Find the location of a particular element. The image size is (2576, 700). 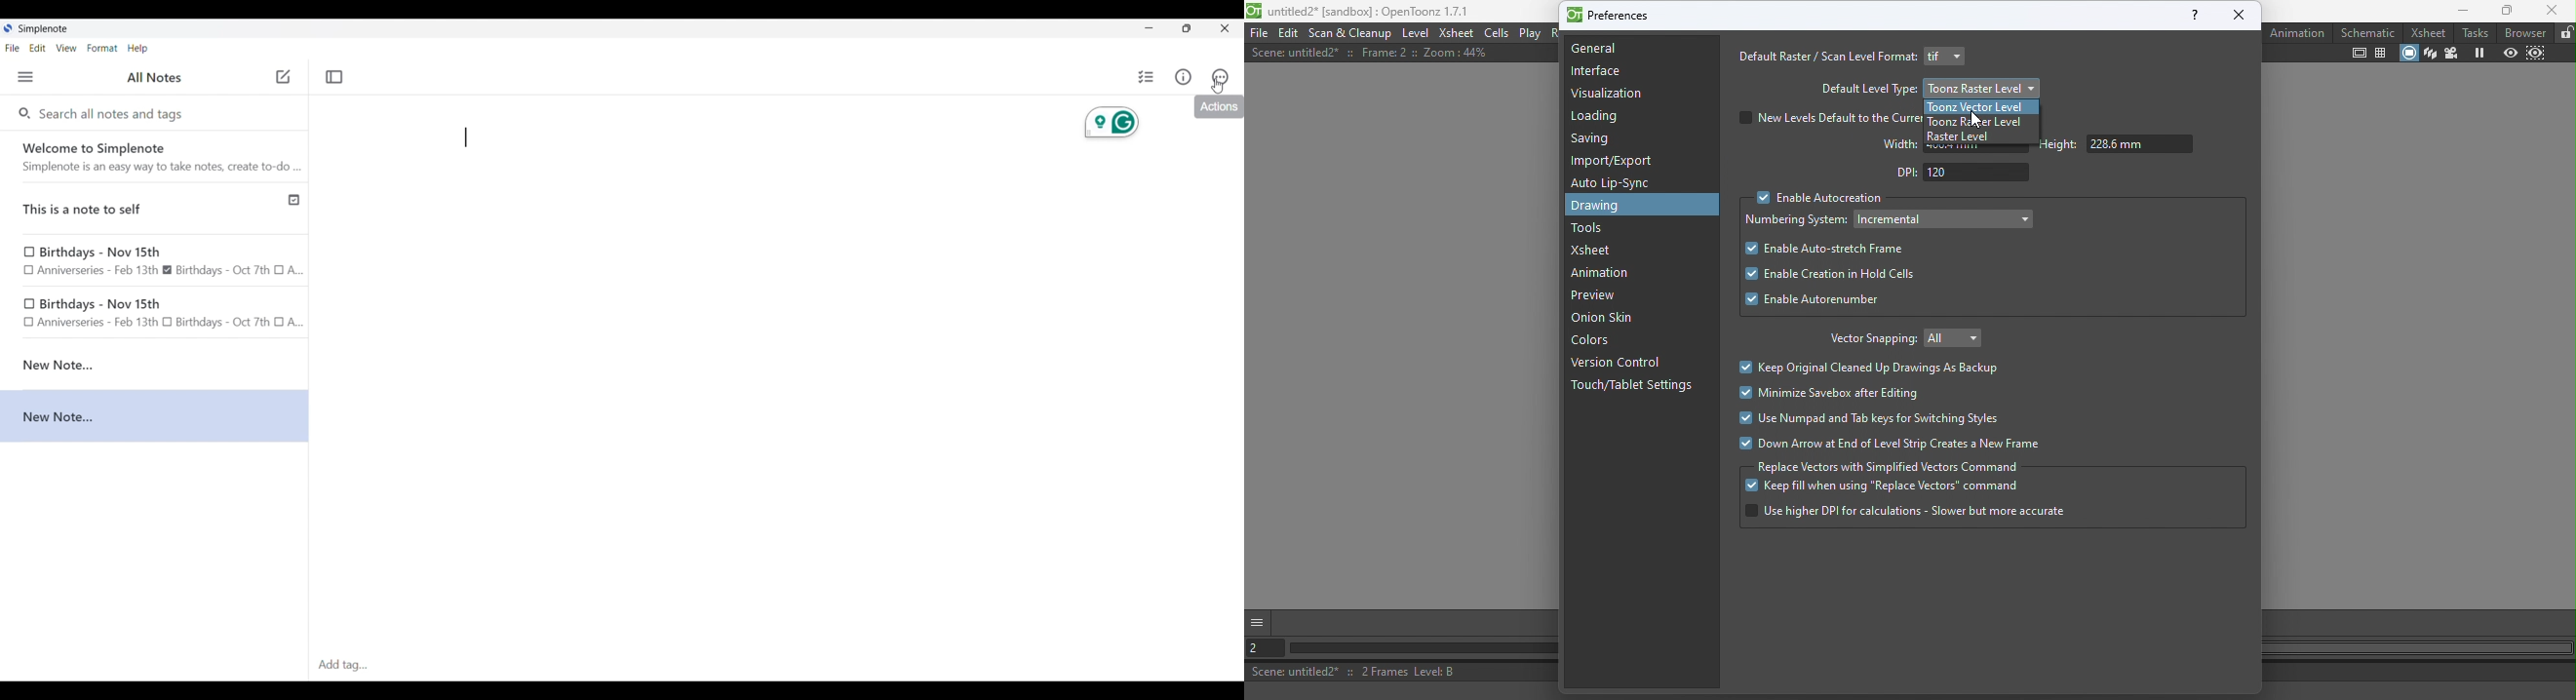

Click to type in tags is located at coordinates (777, 666).